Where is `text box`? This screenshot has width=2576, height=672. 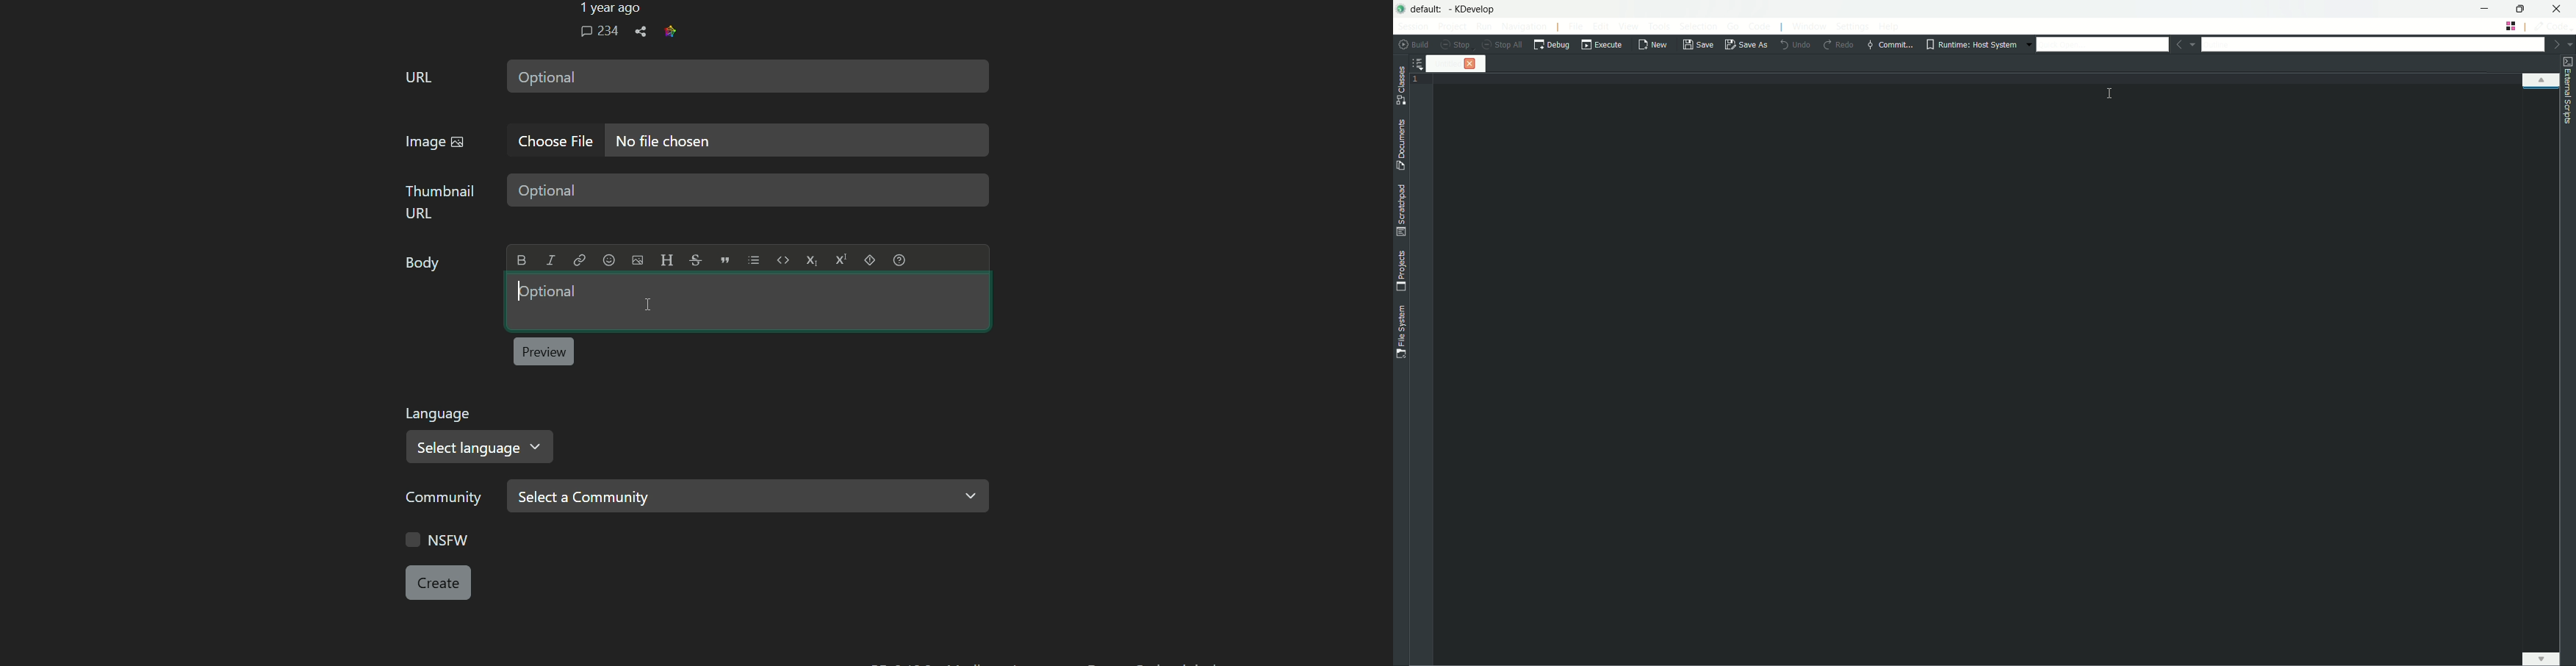 text box is located at coordinates (752, 191).